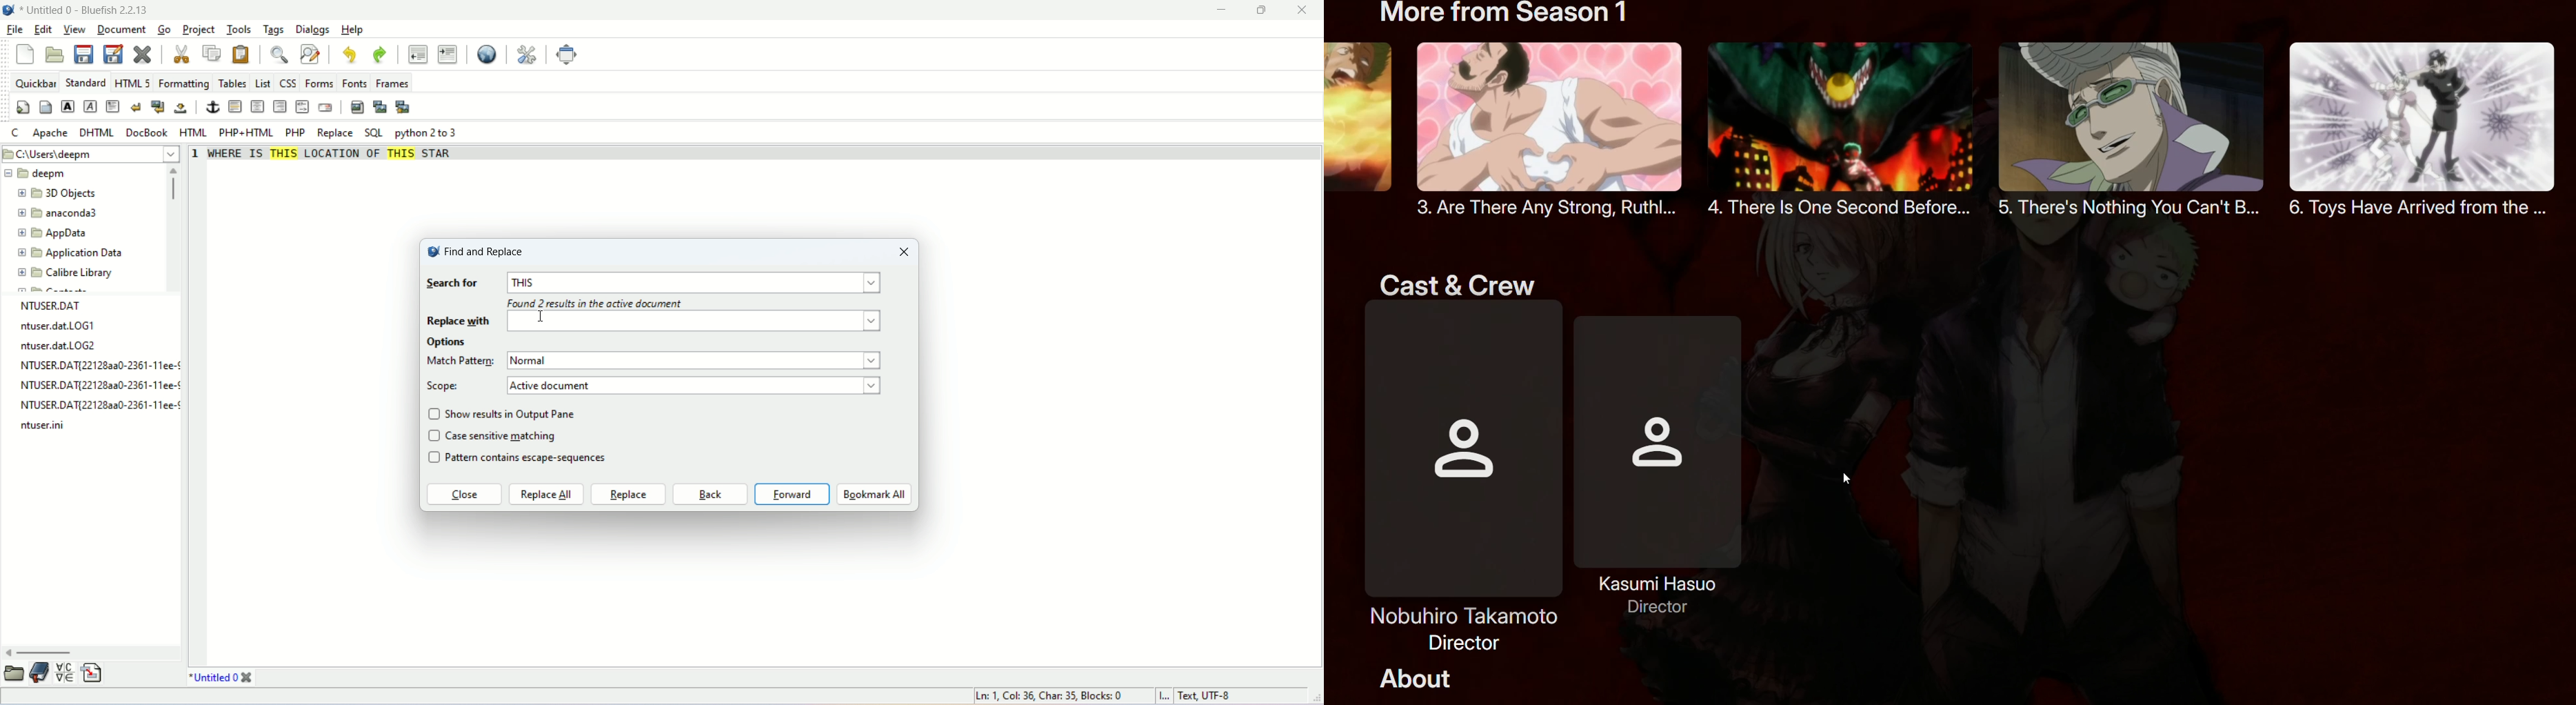 This screenshot has height=728, width=2576. I want to click on ntuser.dat LOG2, so click(60, 346).